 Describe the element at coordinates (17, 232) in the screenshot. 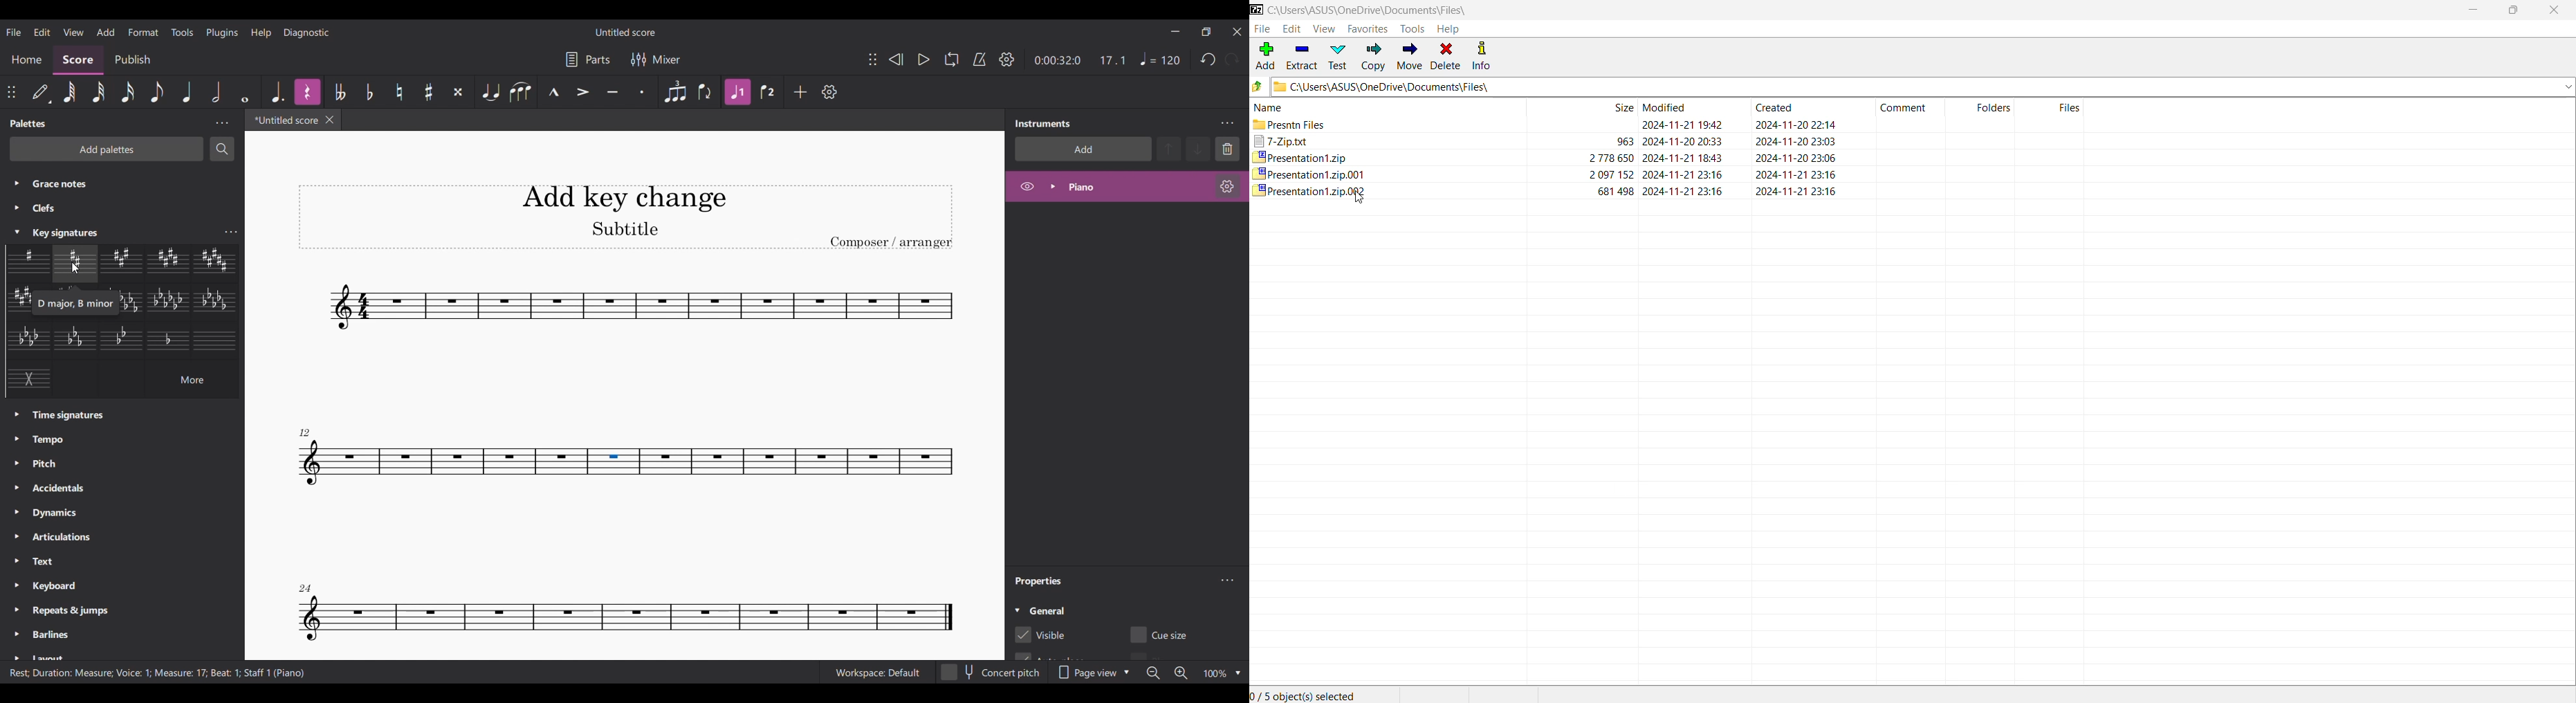

I see `Collapse Key Signature` at that location.